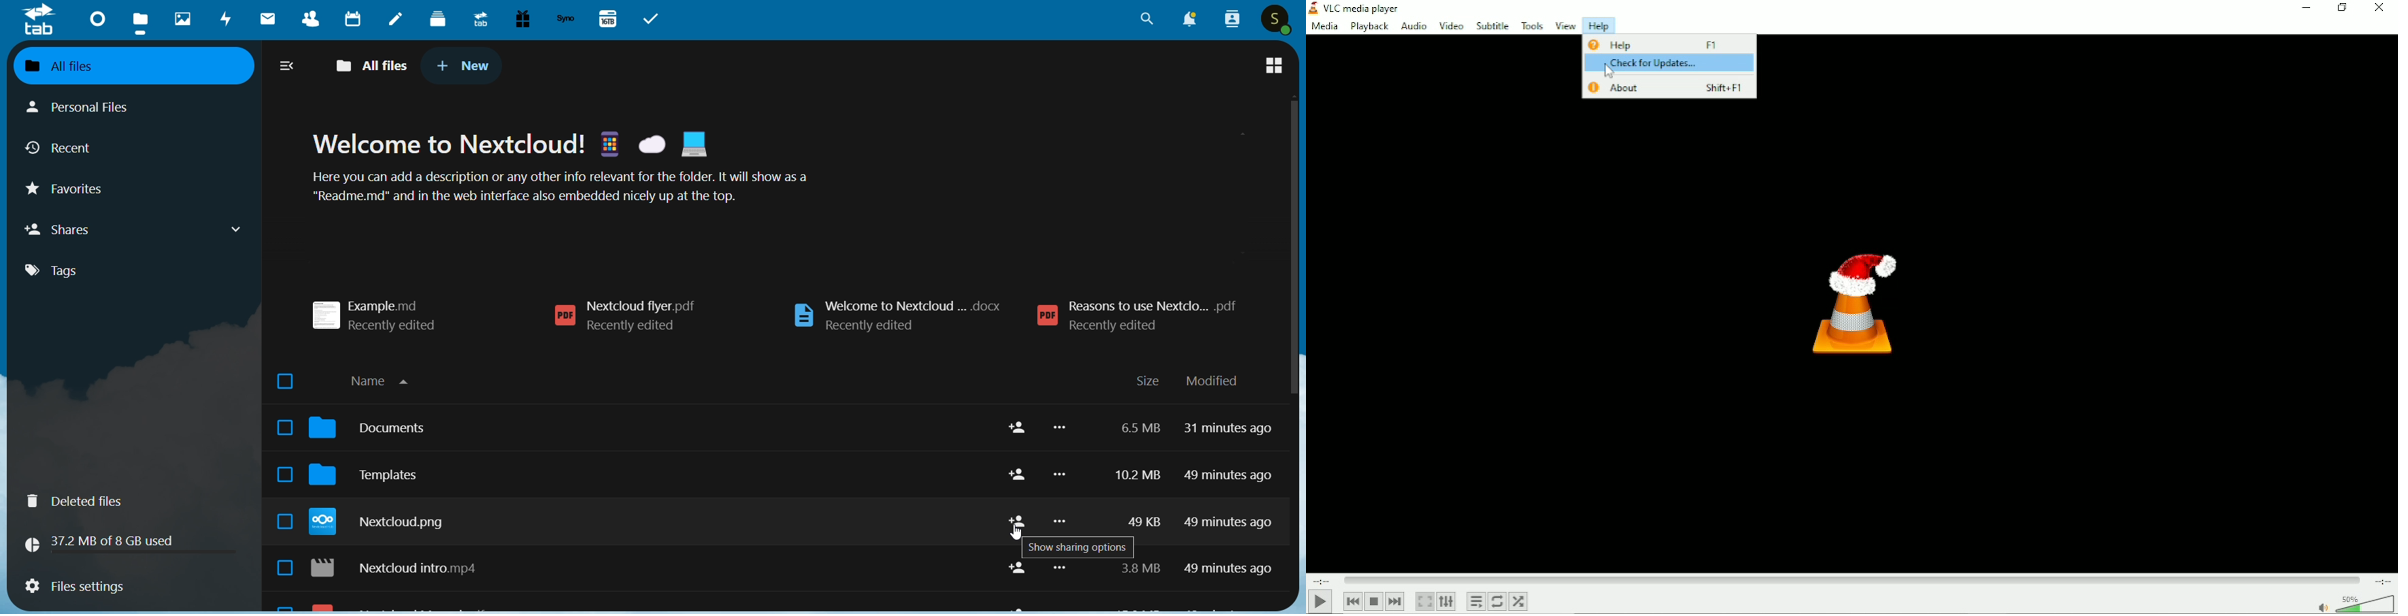 This screenshot has width=2408, height=616. Describe the element at coordinates (1850, 581) in the screenshot. I see `Play duration` at that location.